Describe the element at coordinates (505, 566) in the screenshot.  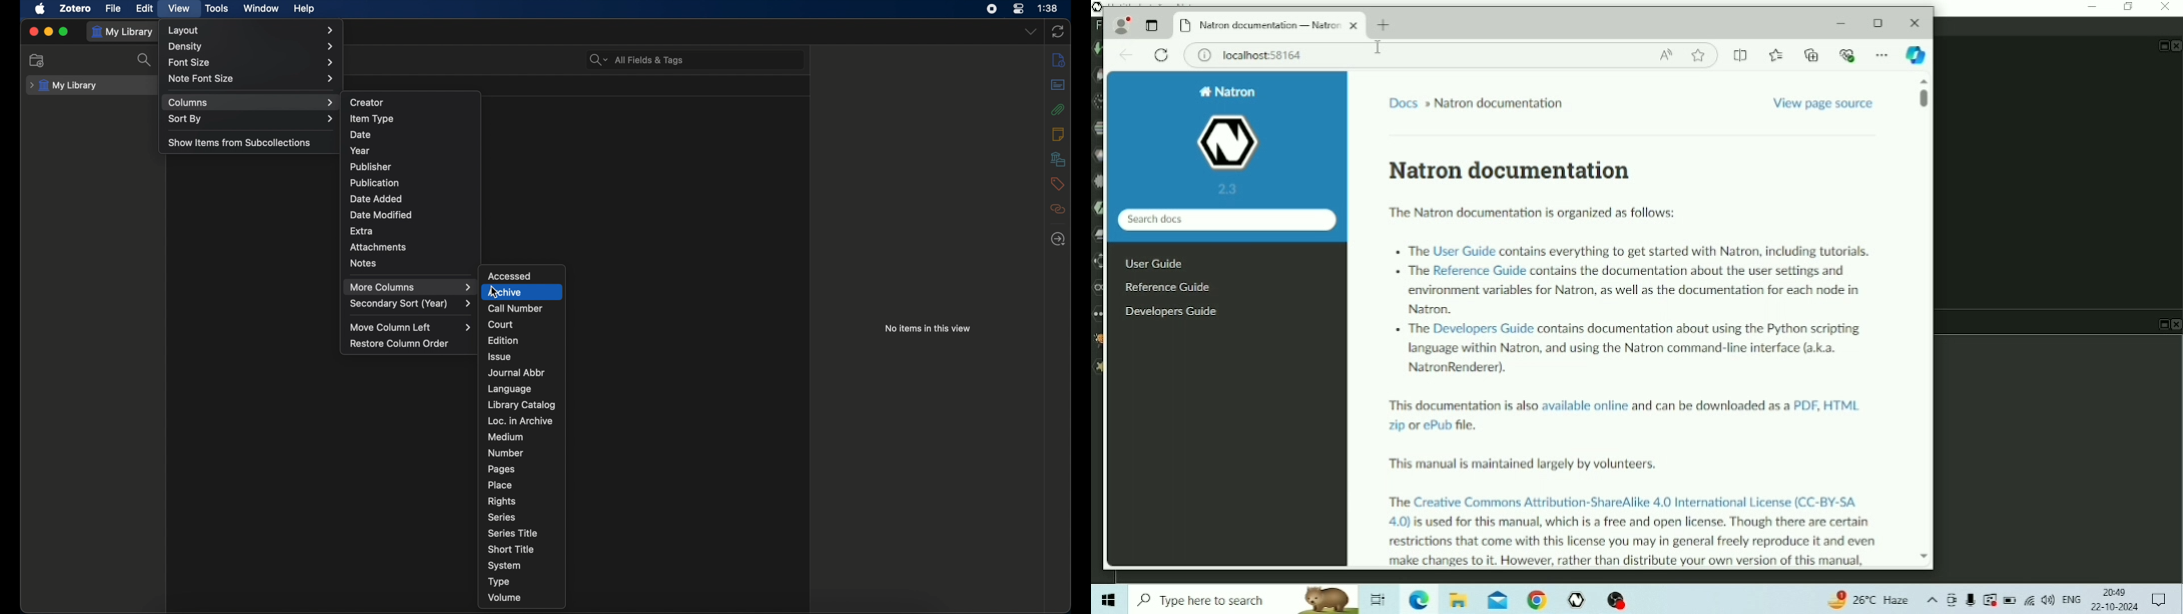
I see `system` at that location.